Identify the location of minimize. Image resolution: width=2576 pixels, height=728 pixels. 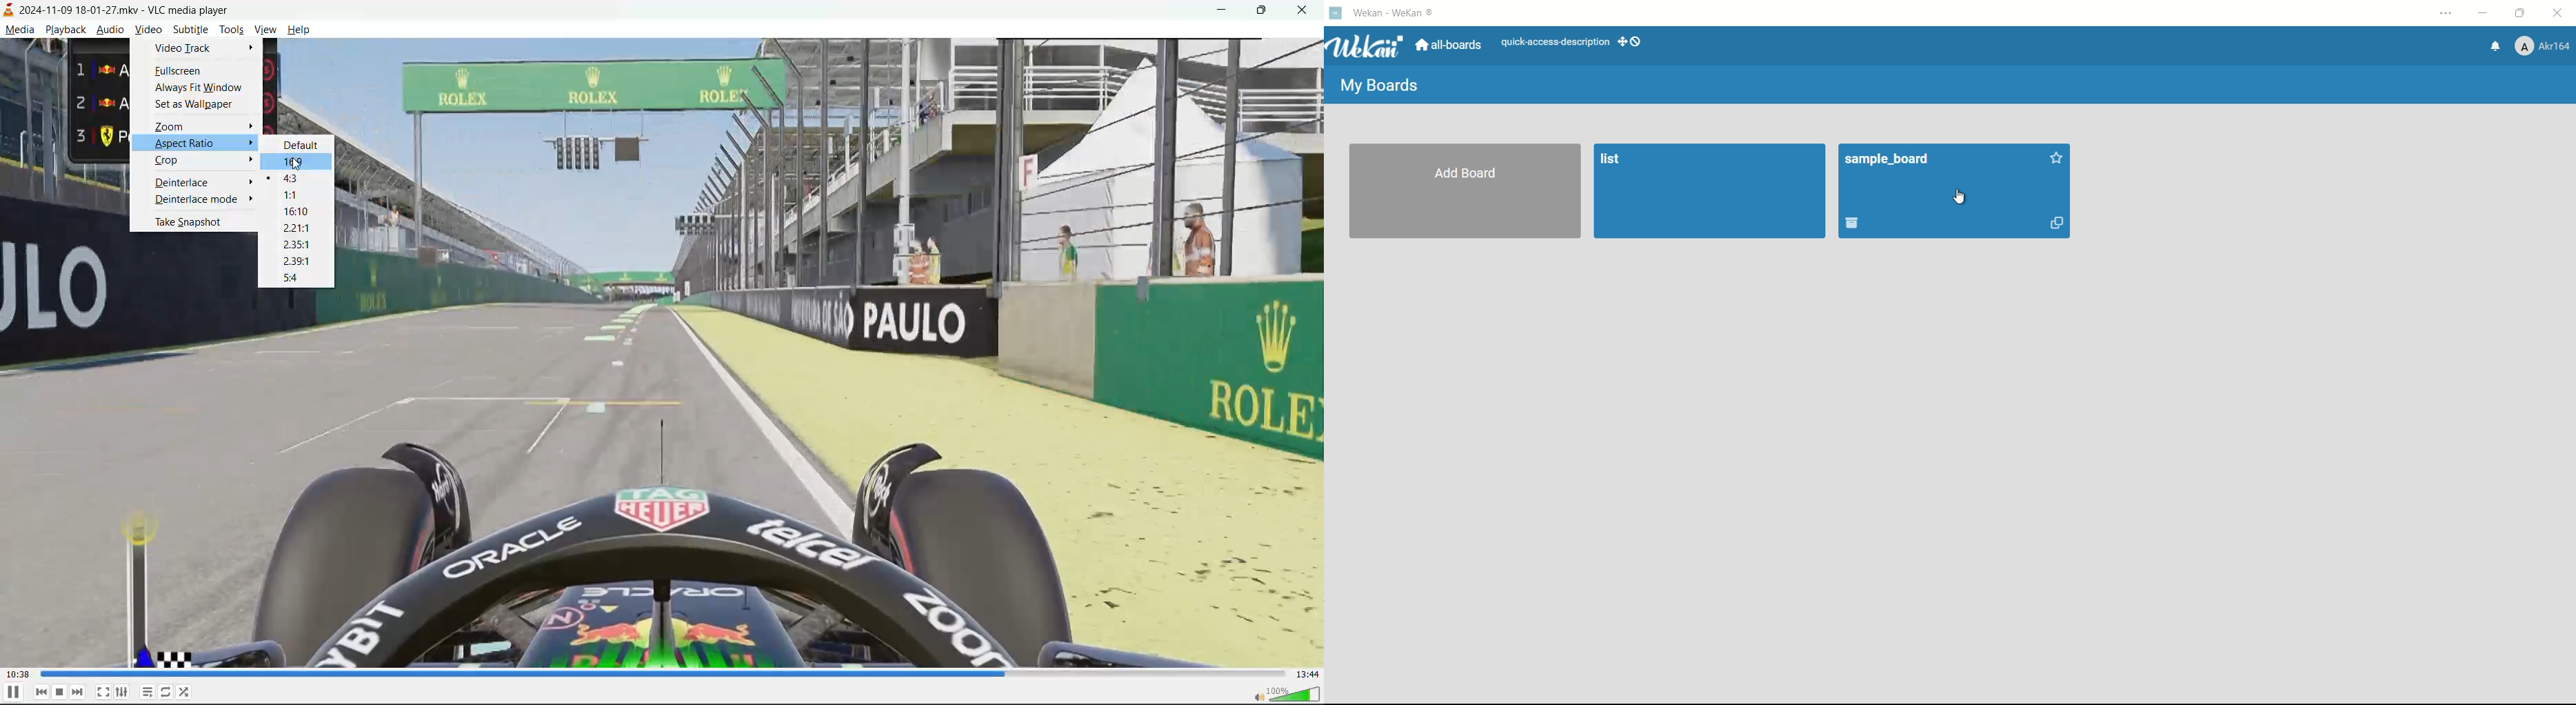
(2485, 14).